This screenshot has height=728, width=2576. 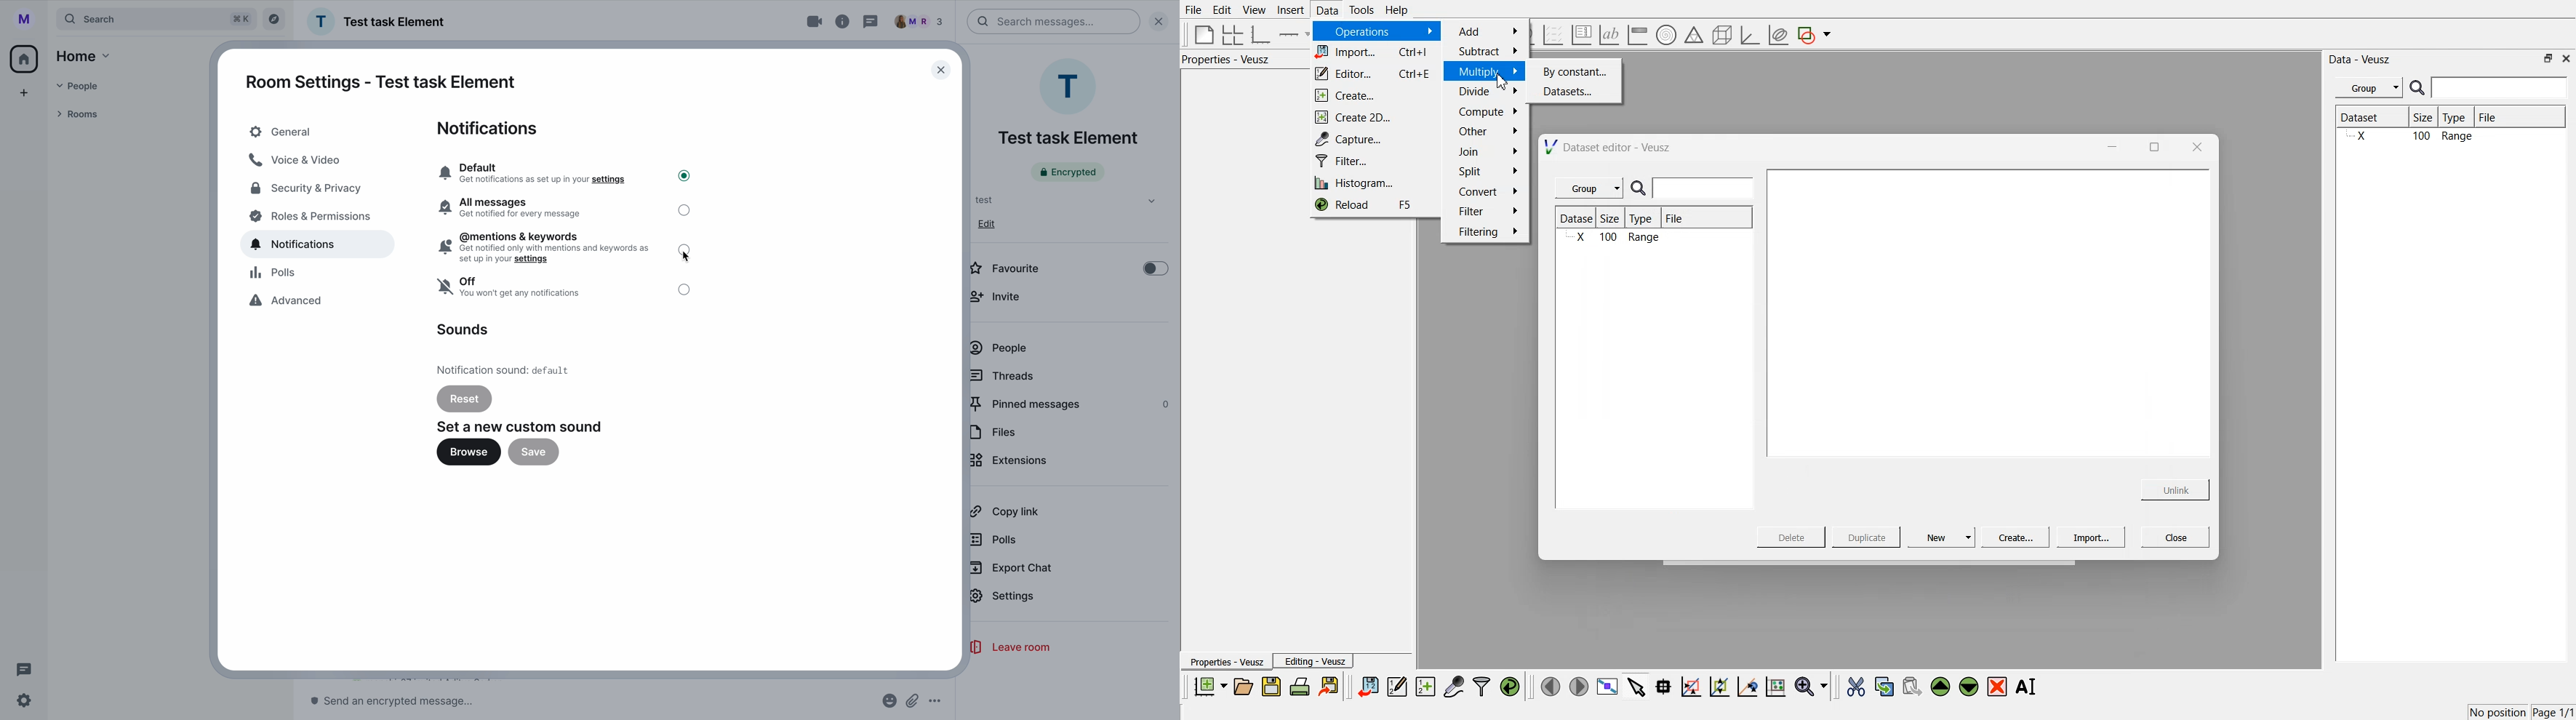 What do you see at coordinates (1615, 219) in the screenshot?
I see `Size` at bounding box center [1615, 219].